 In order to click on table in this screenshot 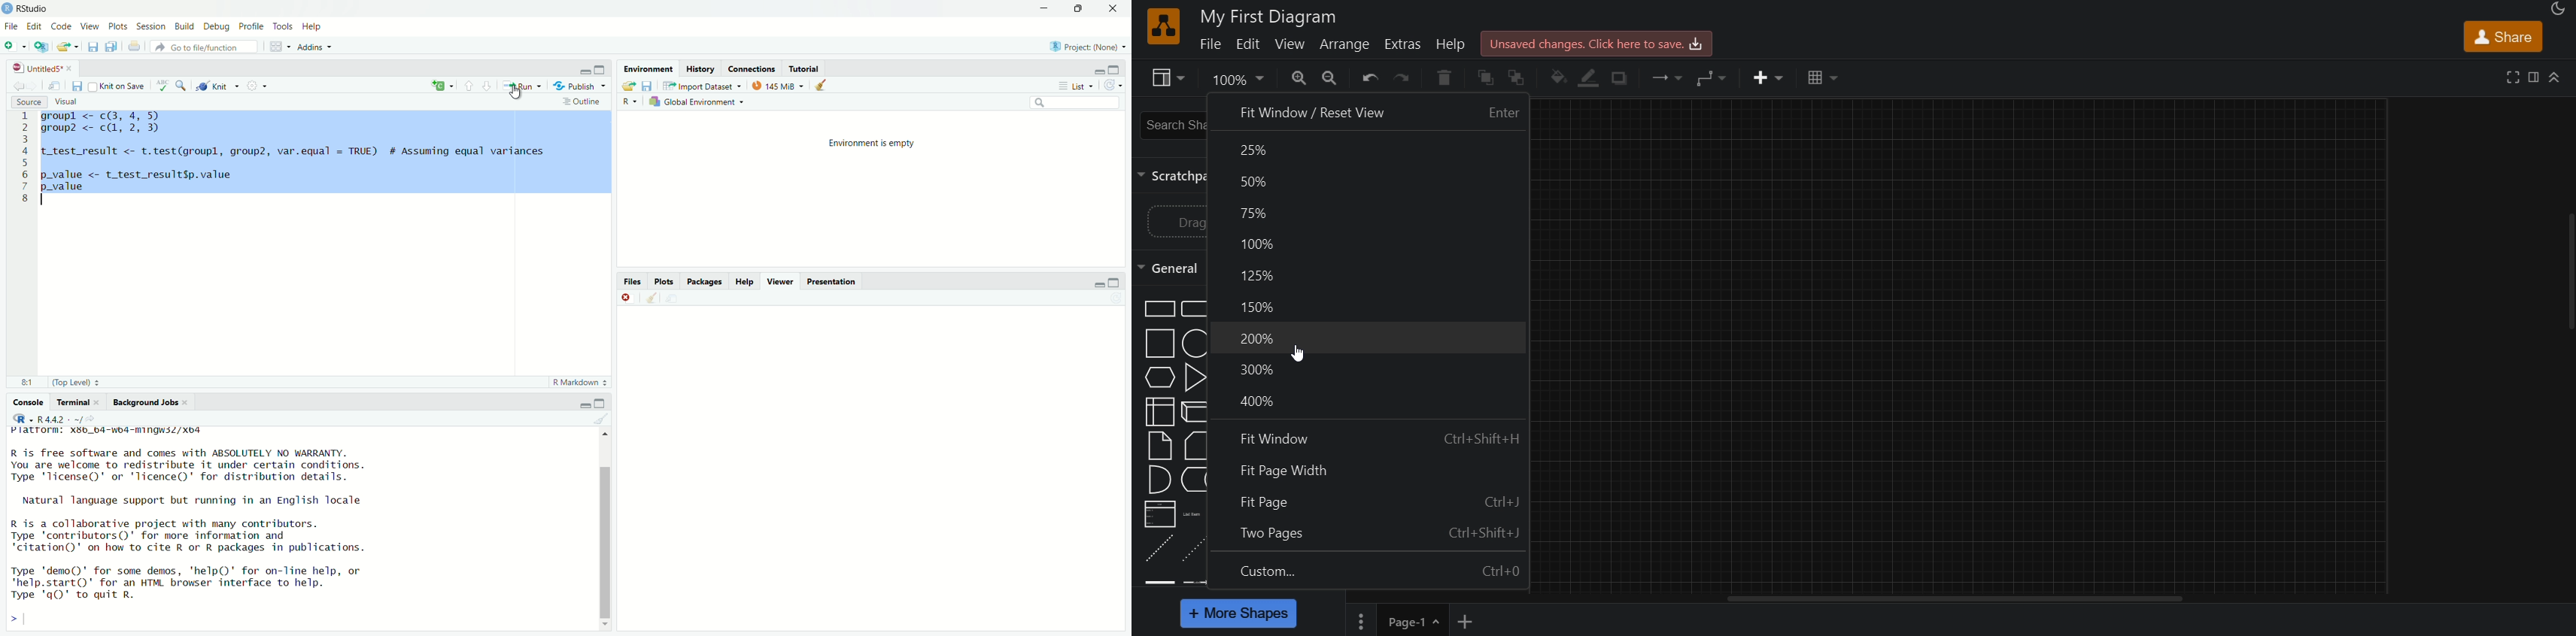, I will do `click(1821, 79)`.